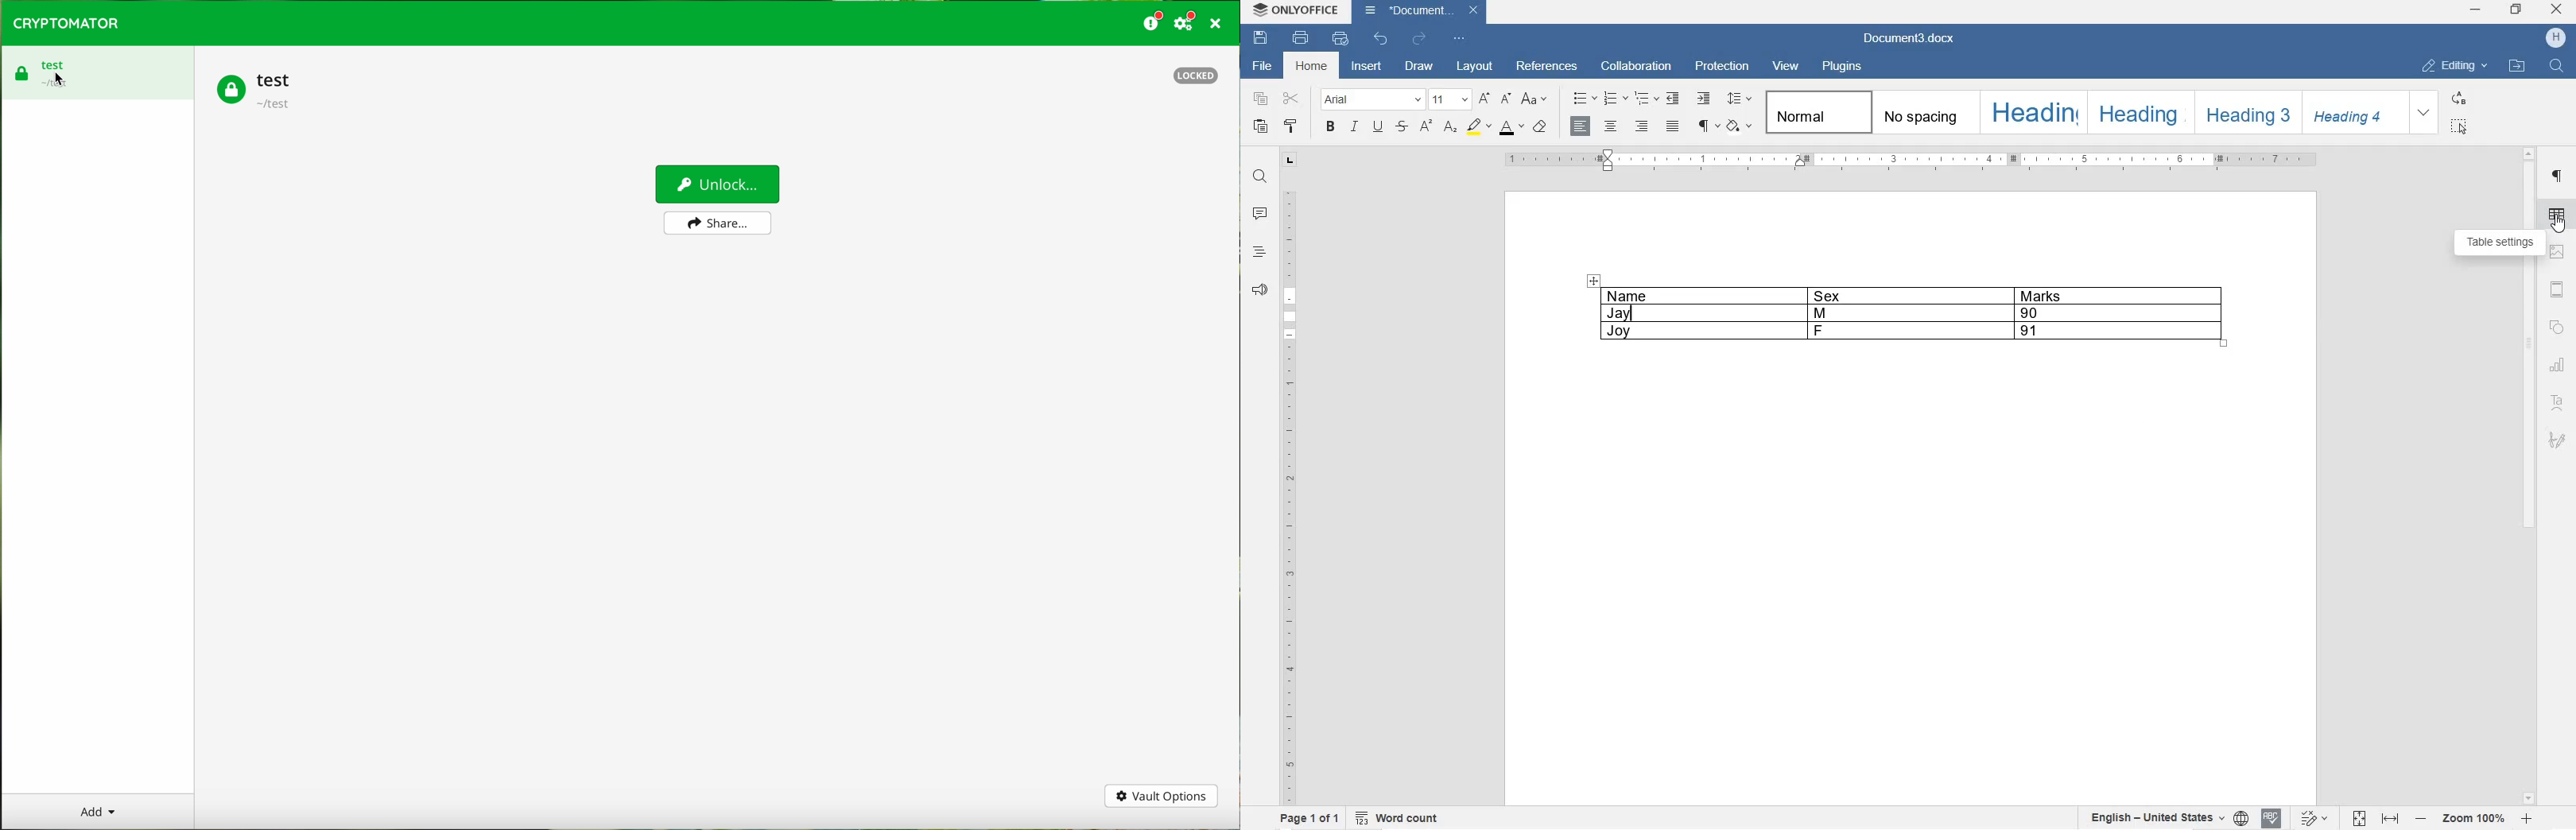 This screenshot has height=840, width=2576. What do you see at coordinates (1354, 128) in the screenshot?
I see `ITALIC` at bounding box center [1354, 128].